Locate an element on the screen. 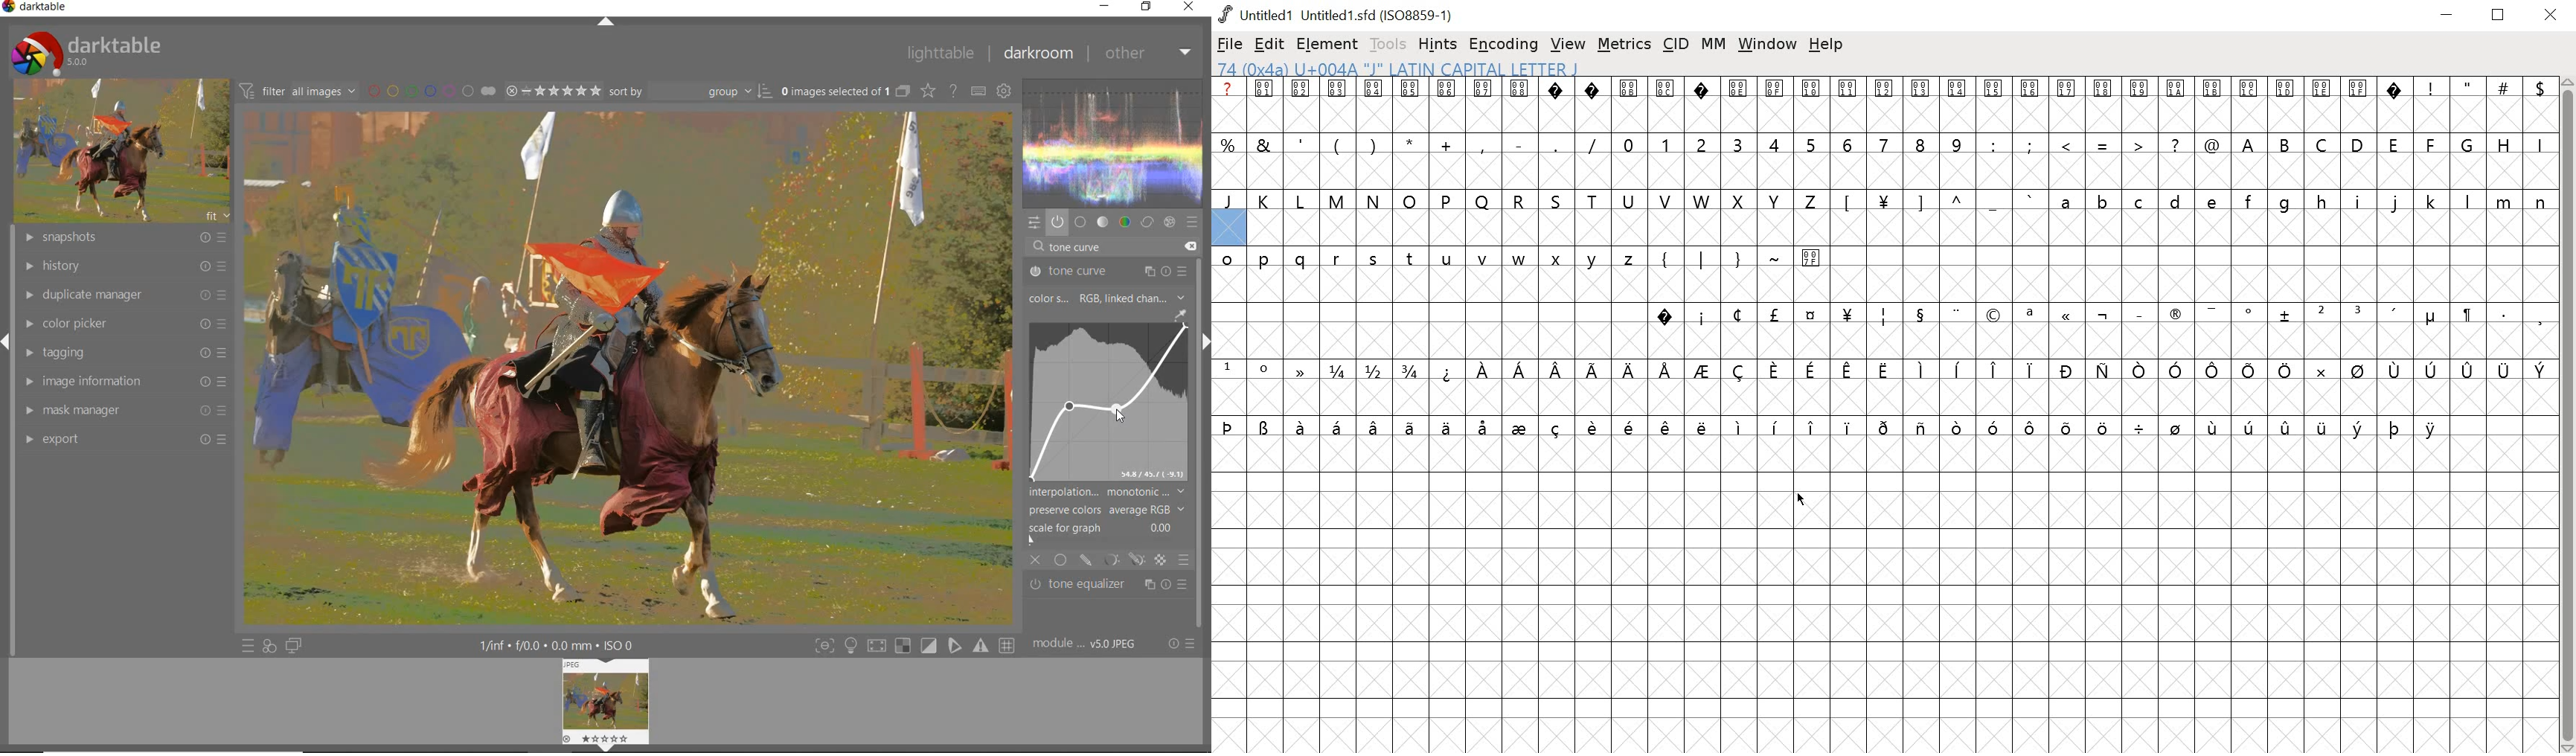 The image size is (2576, 756). interpolation is located at coordinates (1107, 492).